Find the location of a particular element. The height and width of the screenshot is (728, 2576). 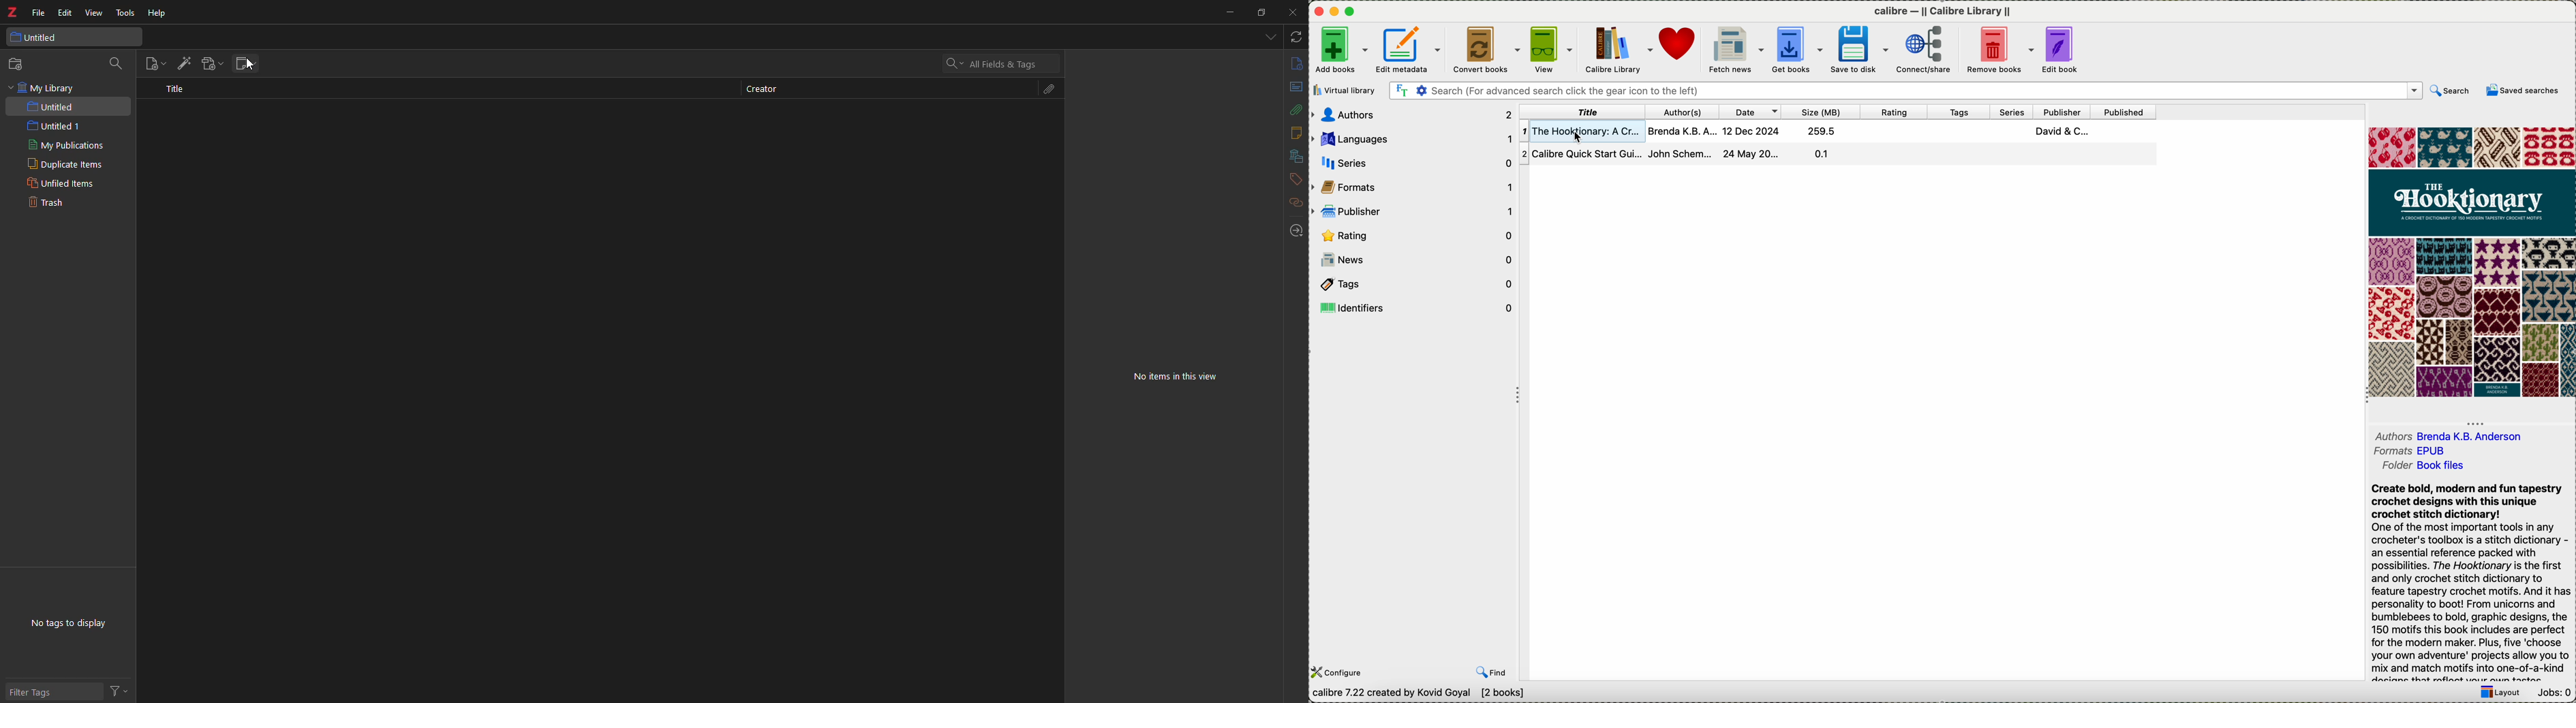

no items in this view is located at coordinates (1183, 377).